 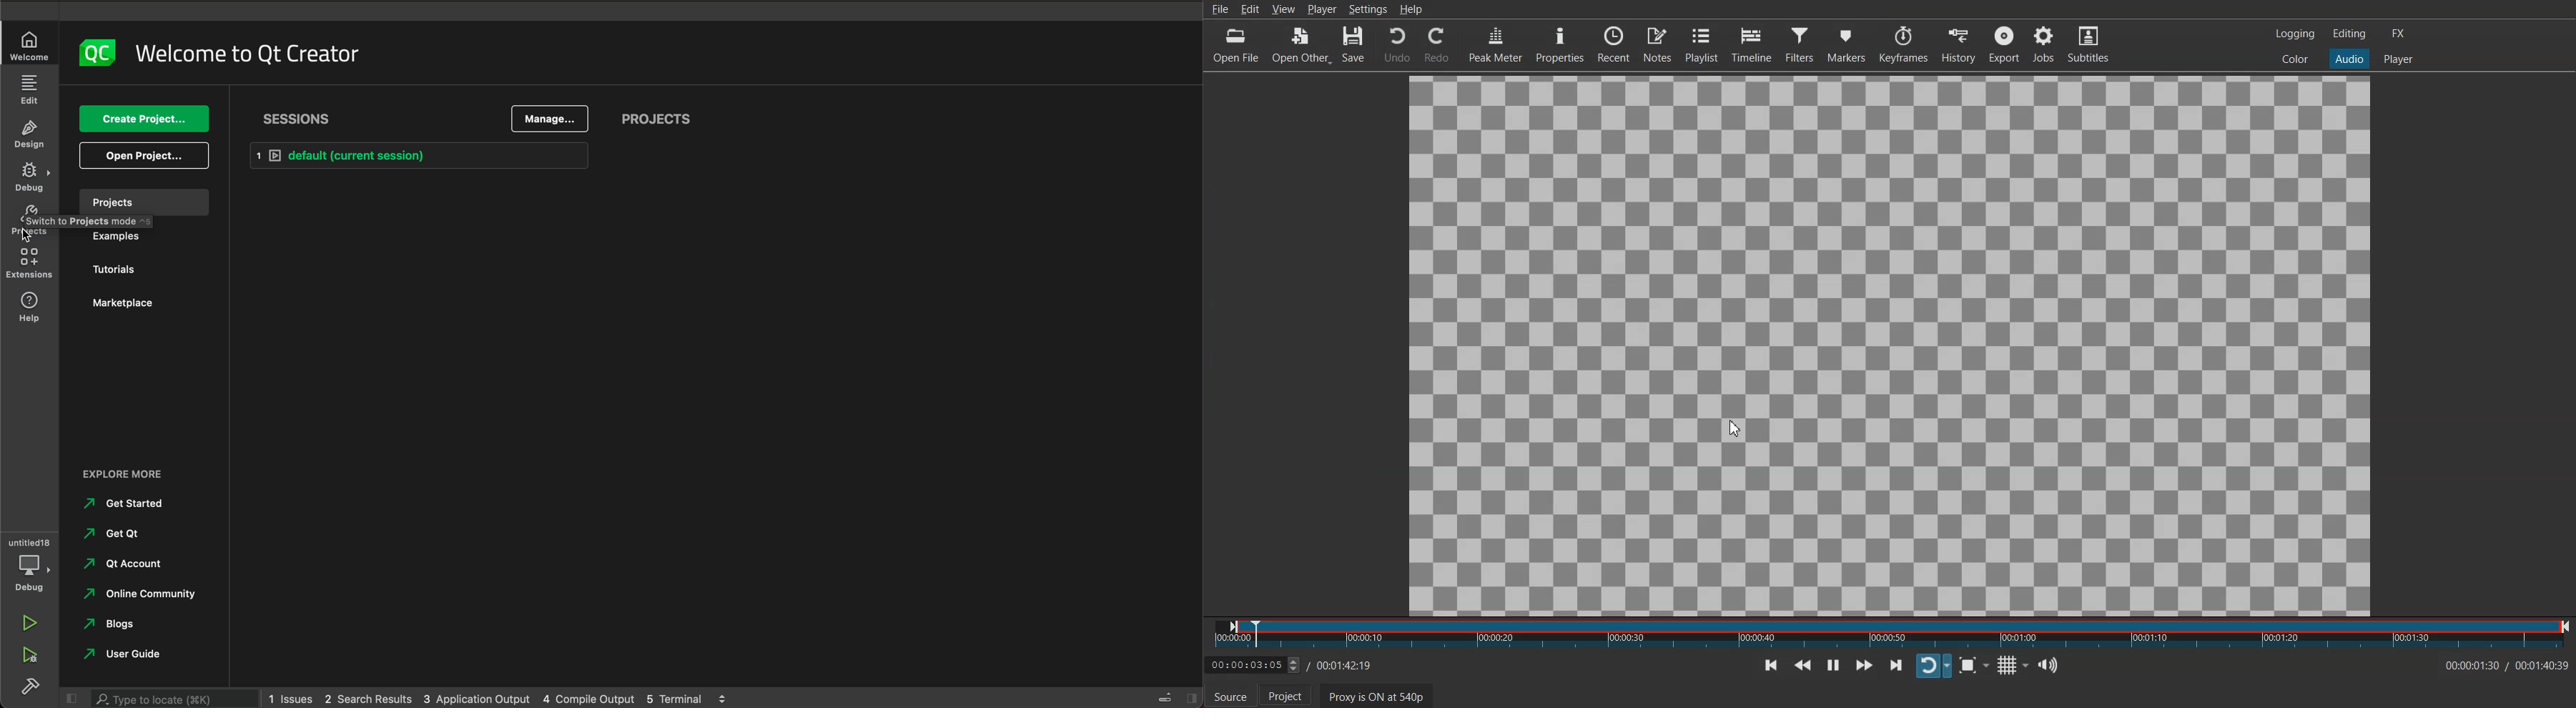 I want to click on FX, so click(x=2399, y=33).